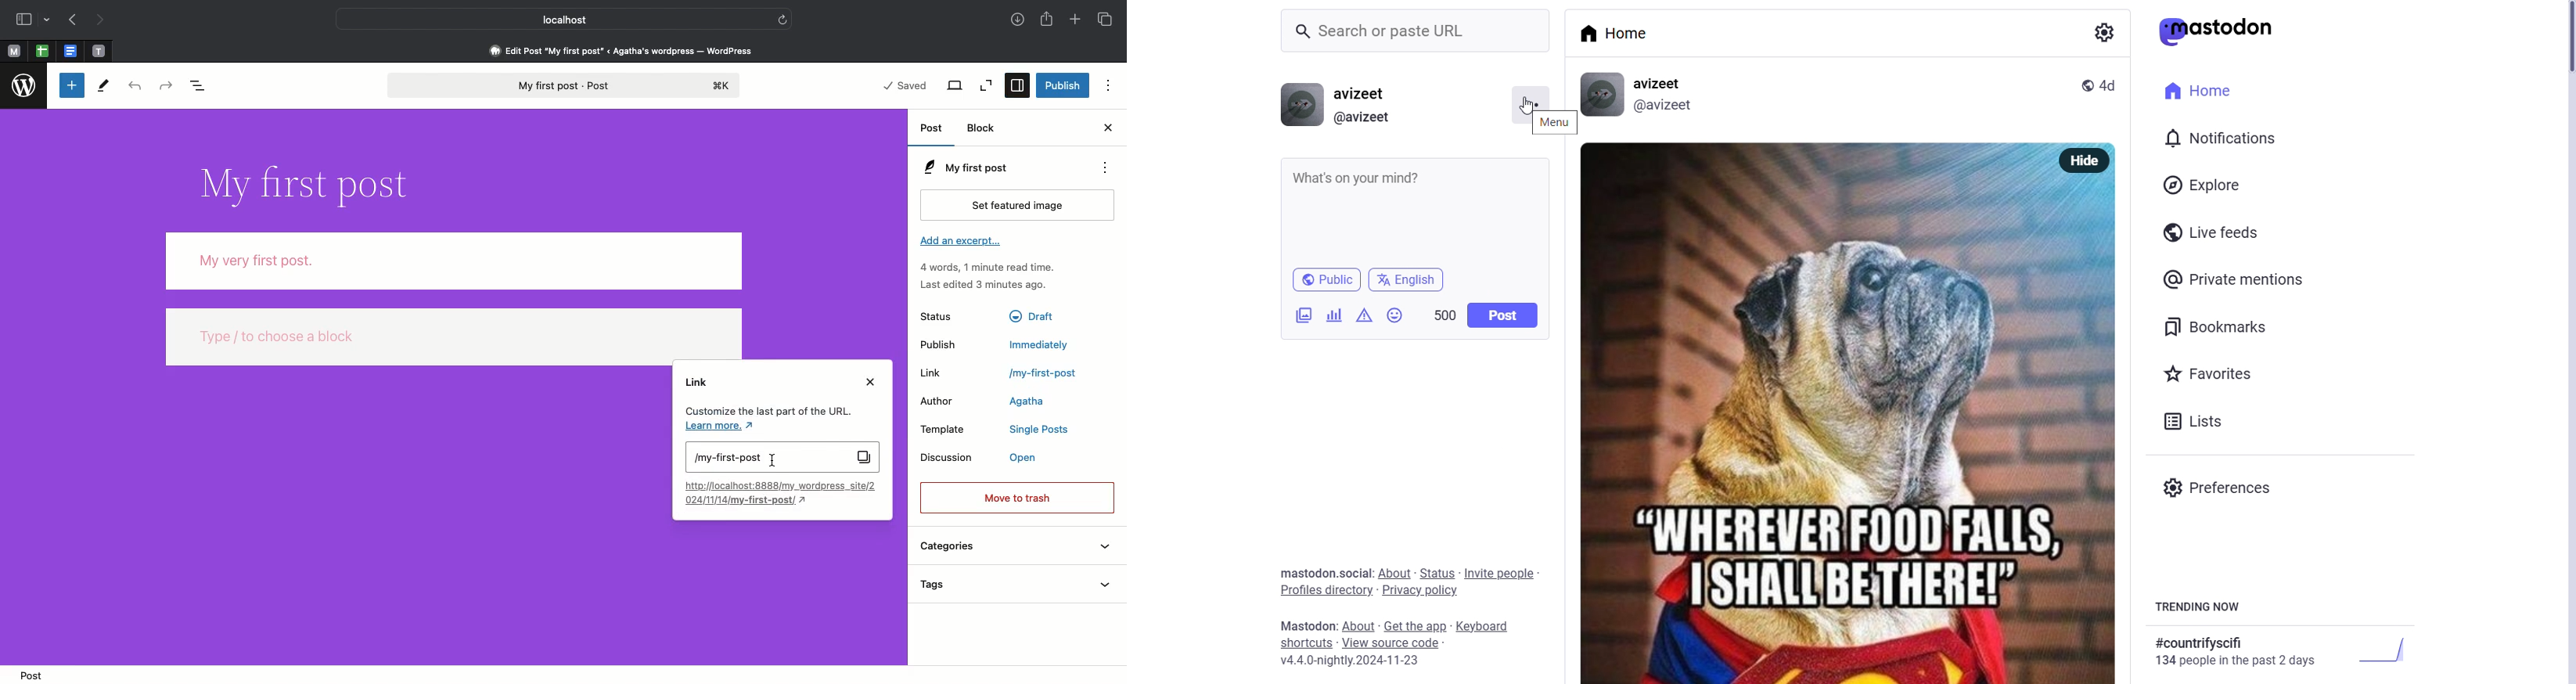  I want to click on id, so click(1664, 107).